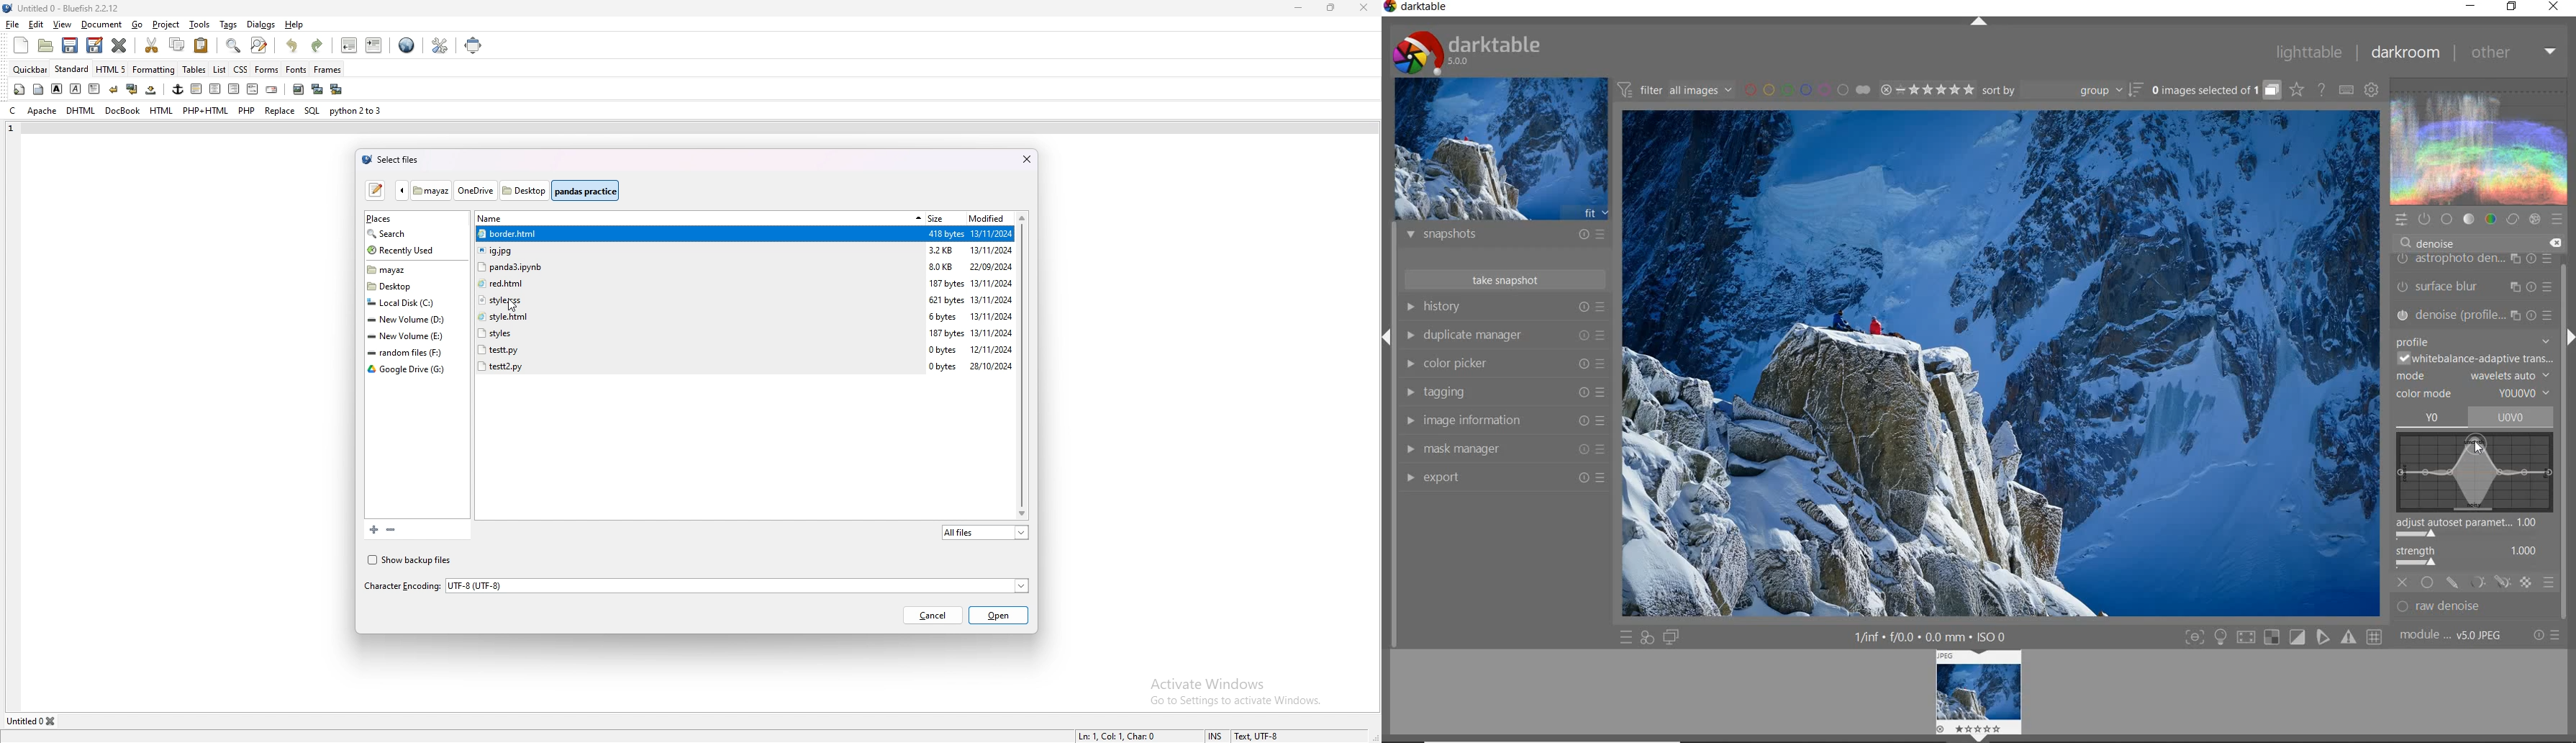  I want to click on 6 bytes, so click(945, 318).